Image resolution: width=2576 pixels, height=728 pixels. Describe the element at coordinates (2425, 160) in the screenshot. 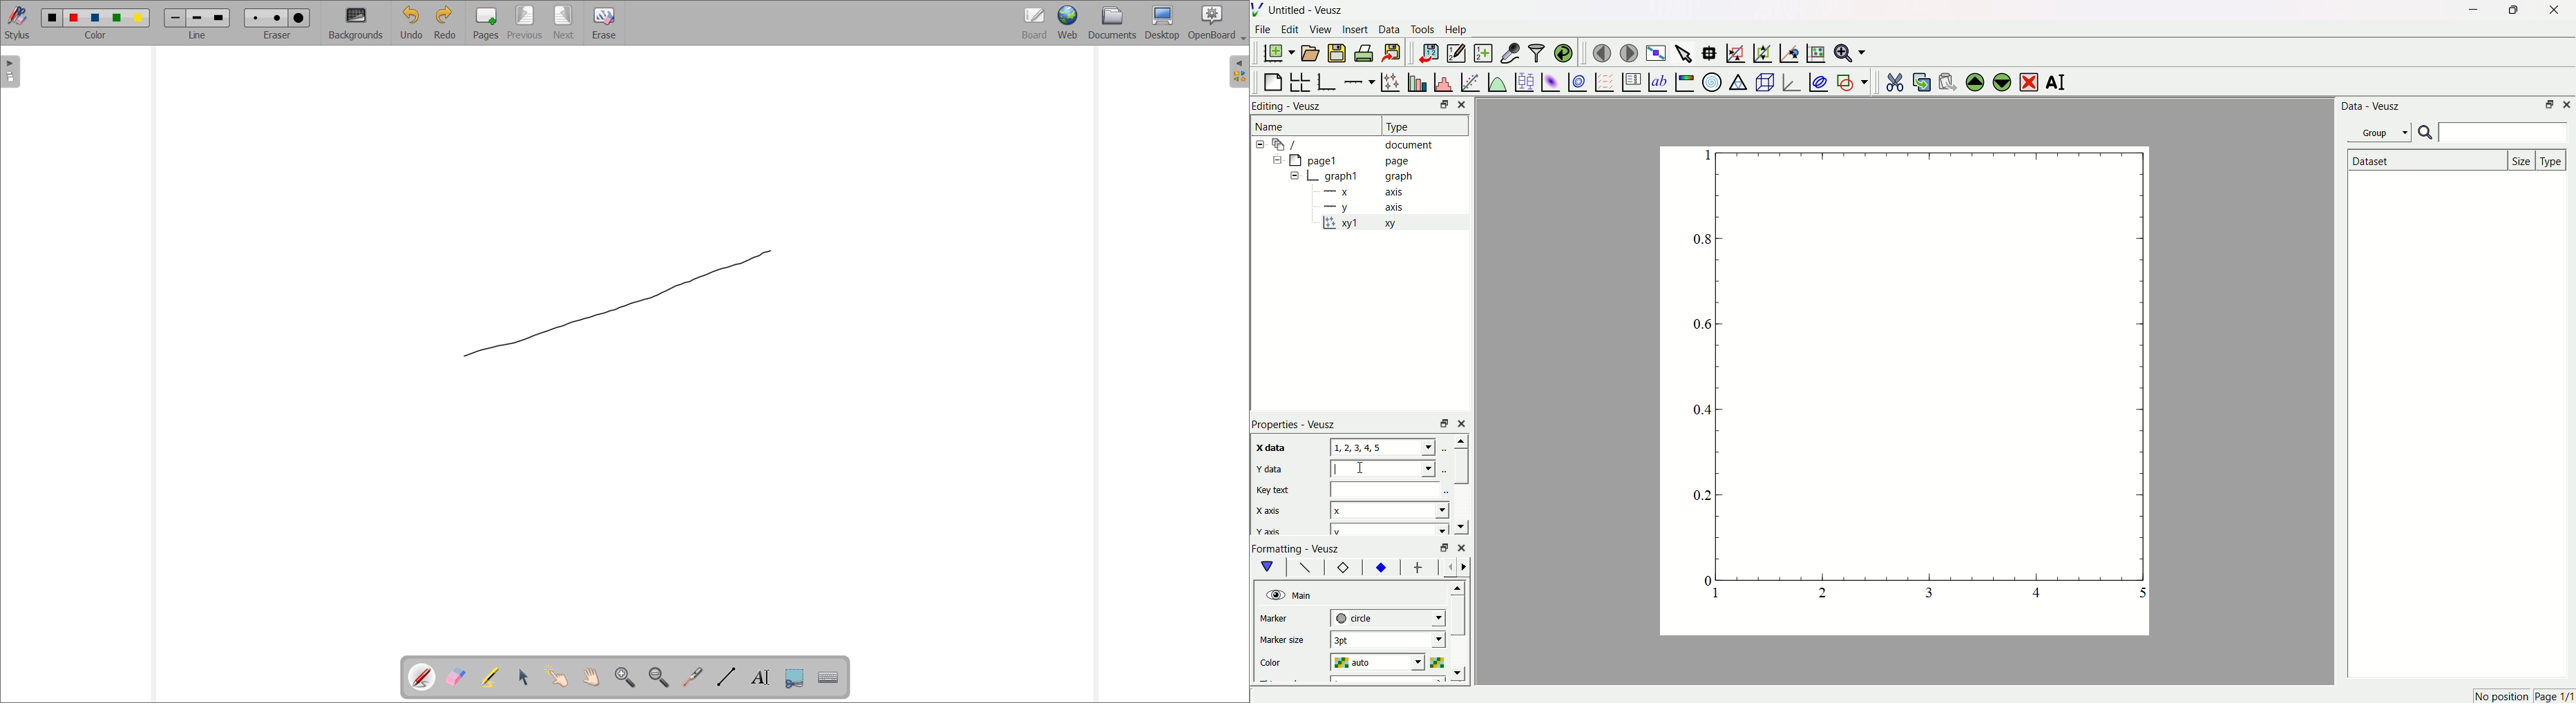

I see `Dataset` at that location.